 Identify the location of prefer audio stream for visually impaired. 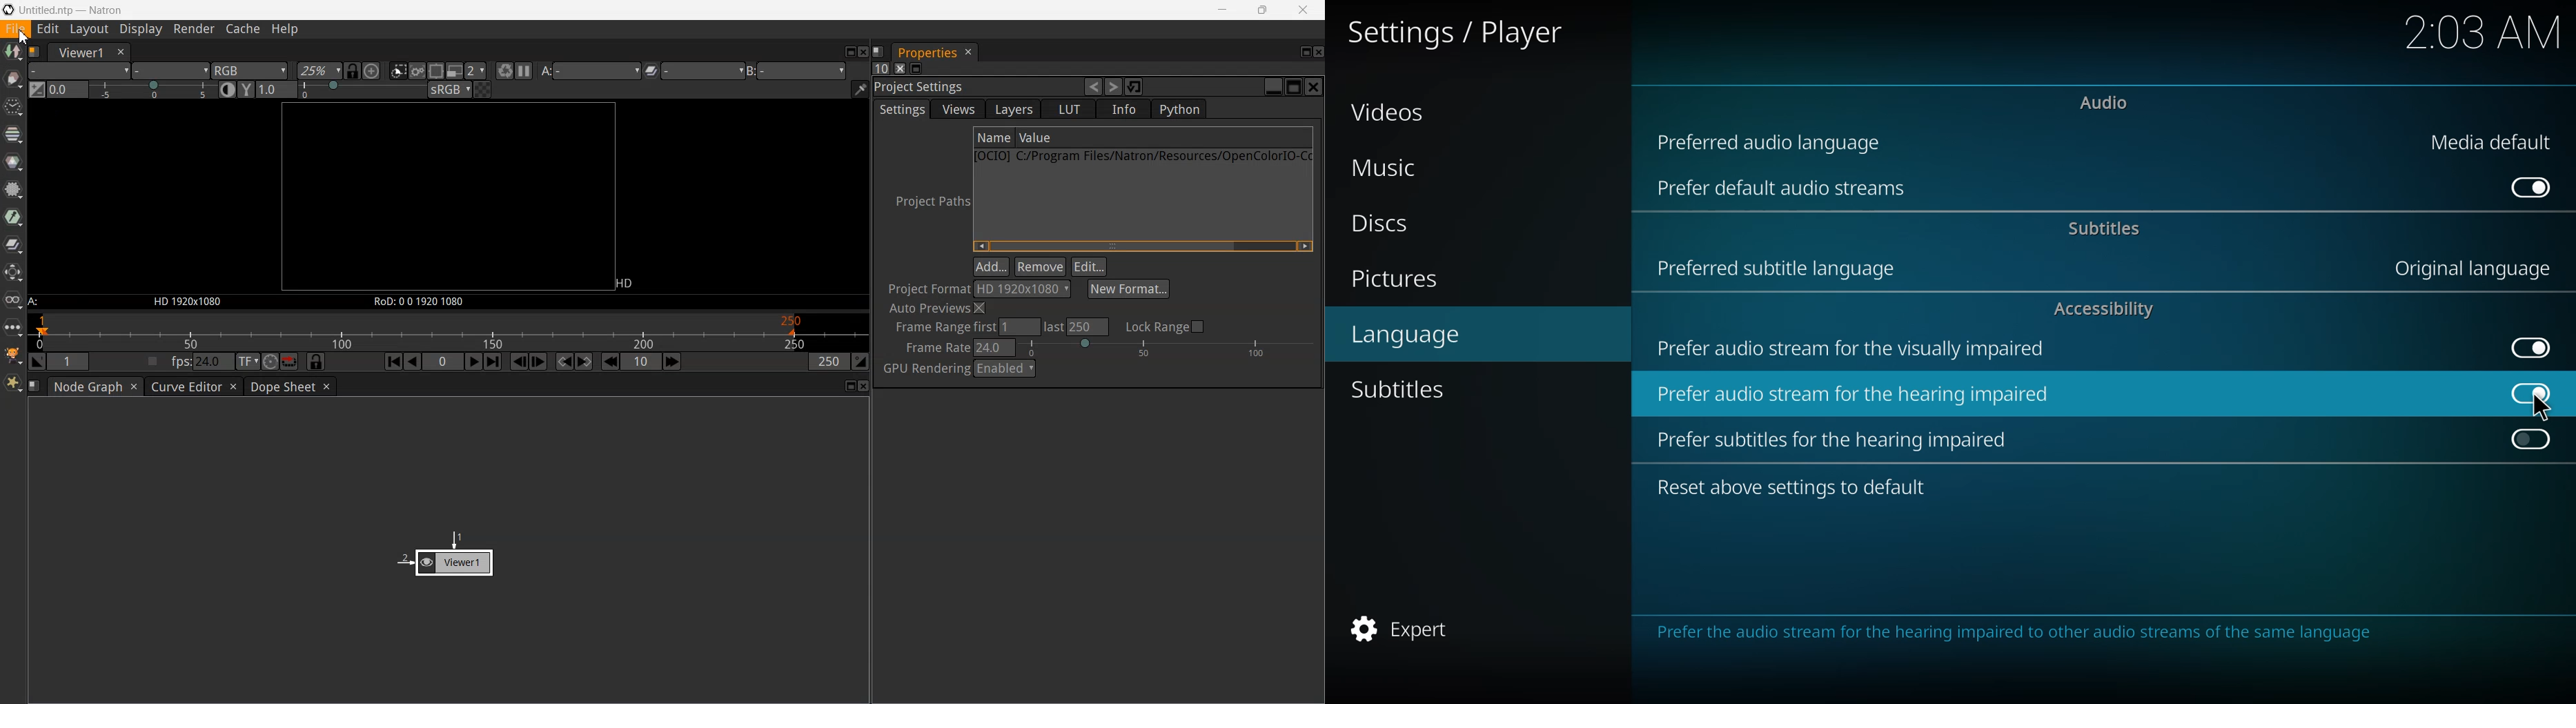
(1854, 348).